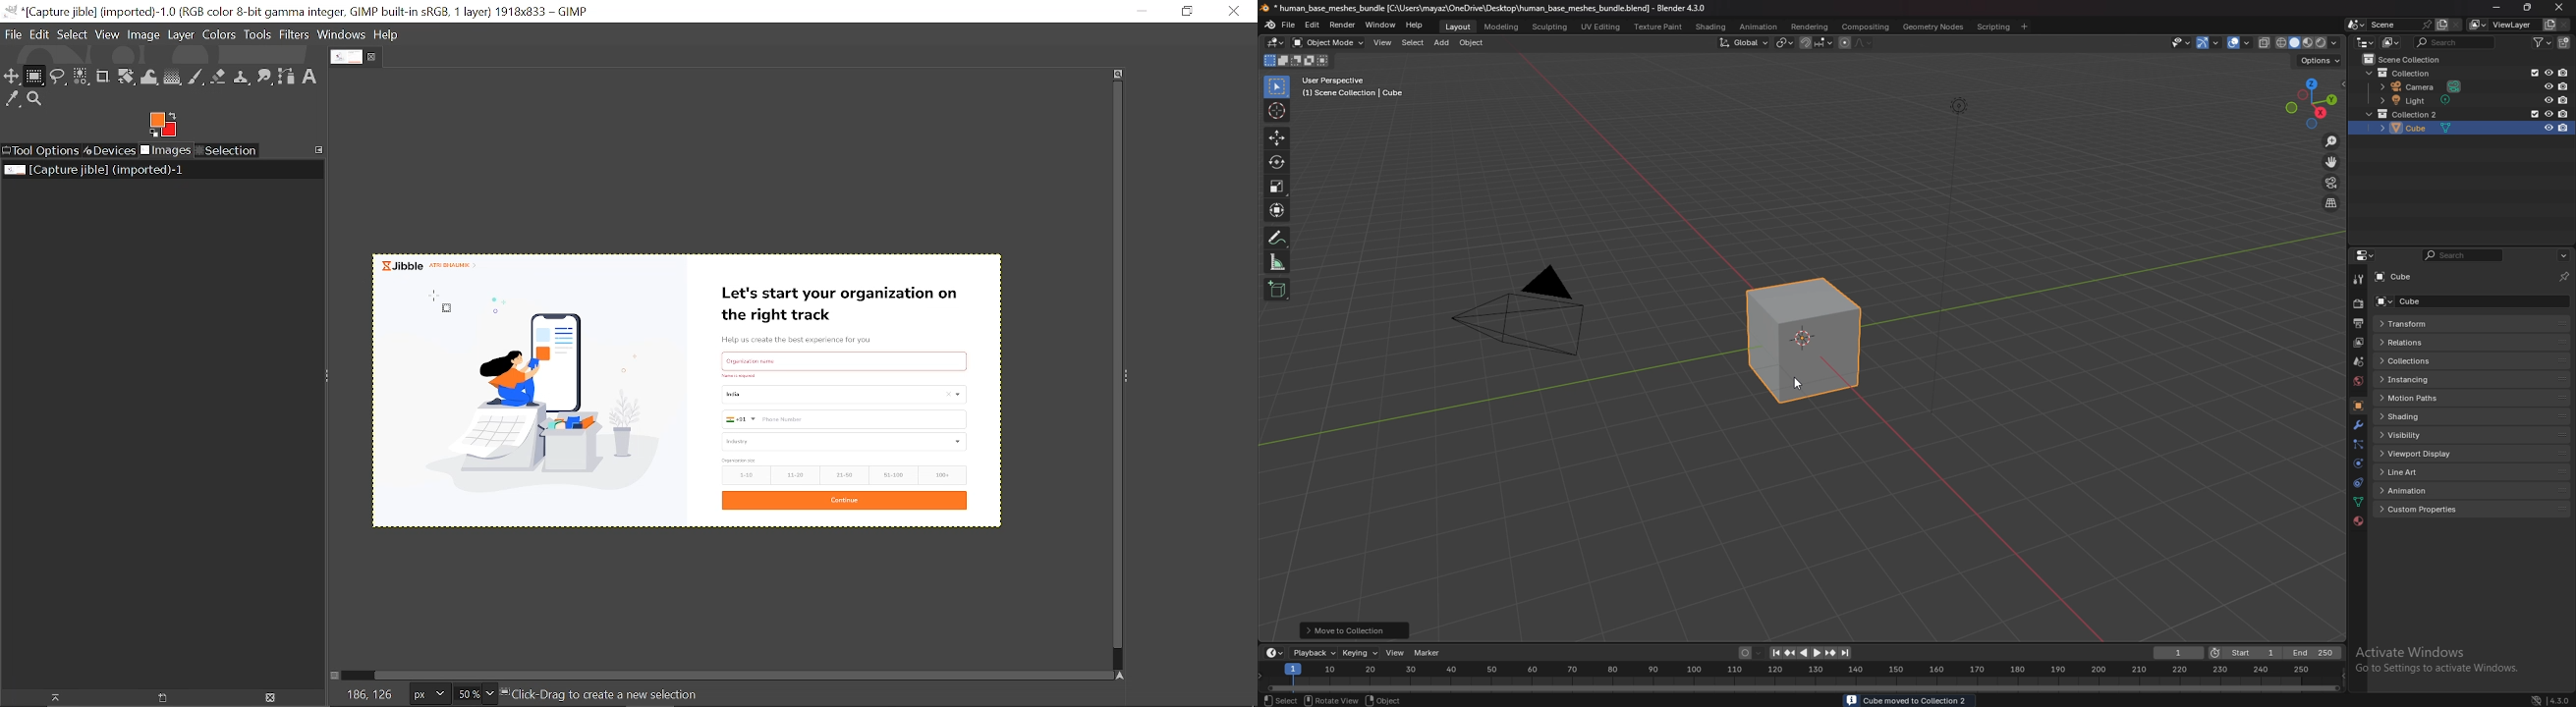  Describe the element at coordinates (270, 697) in the screenshot. I see `Delete` at that location.